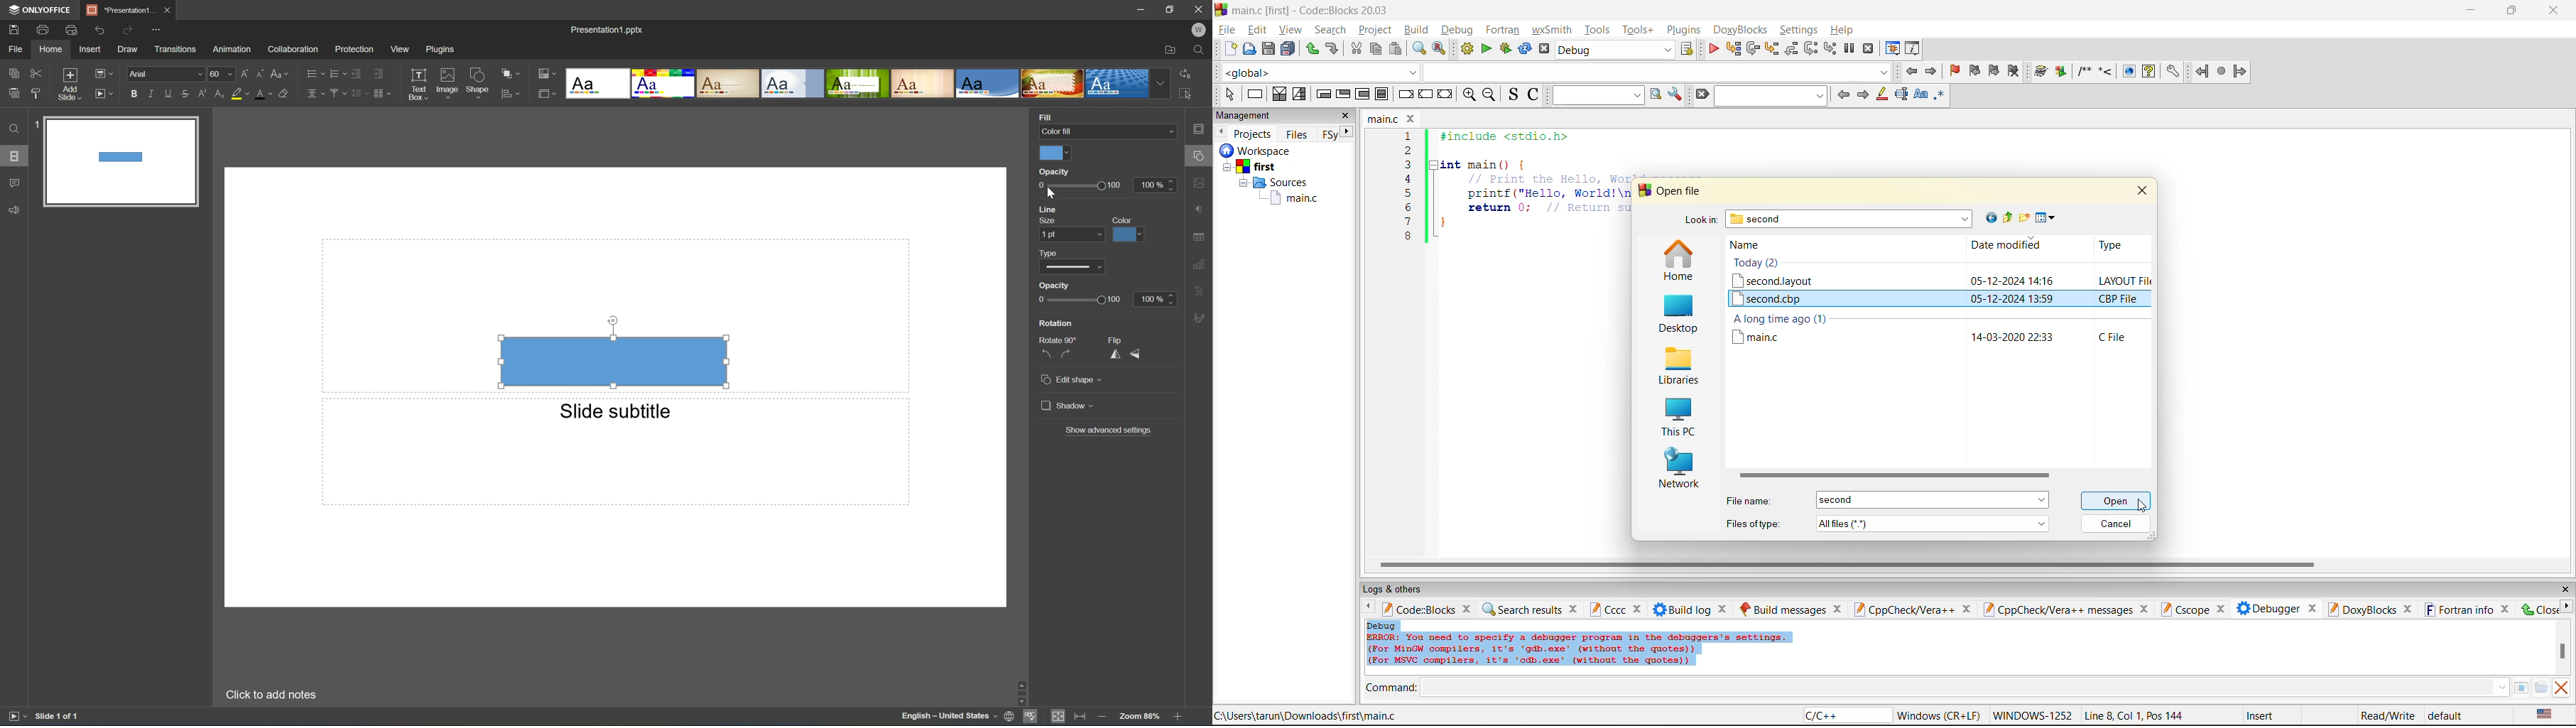  What do you see at coordinates (1139, 716) in the screenshot?
I see `Zoom 103%` at bounding box center [1139, 716].